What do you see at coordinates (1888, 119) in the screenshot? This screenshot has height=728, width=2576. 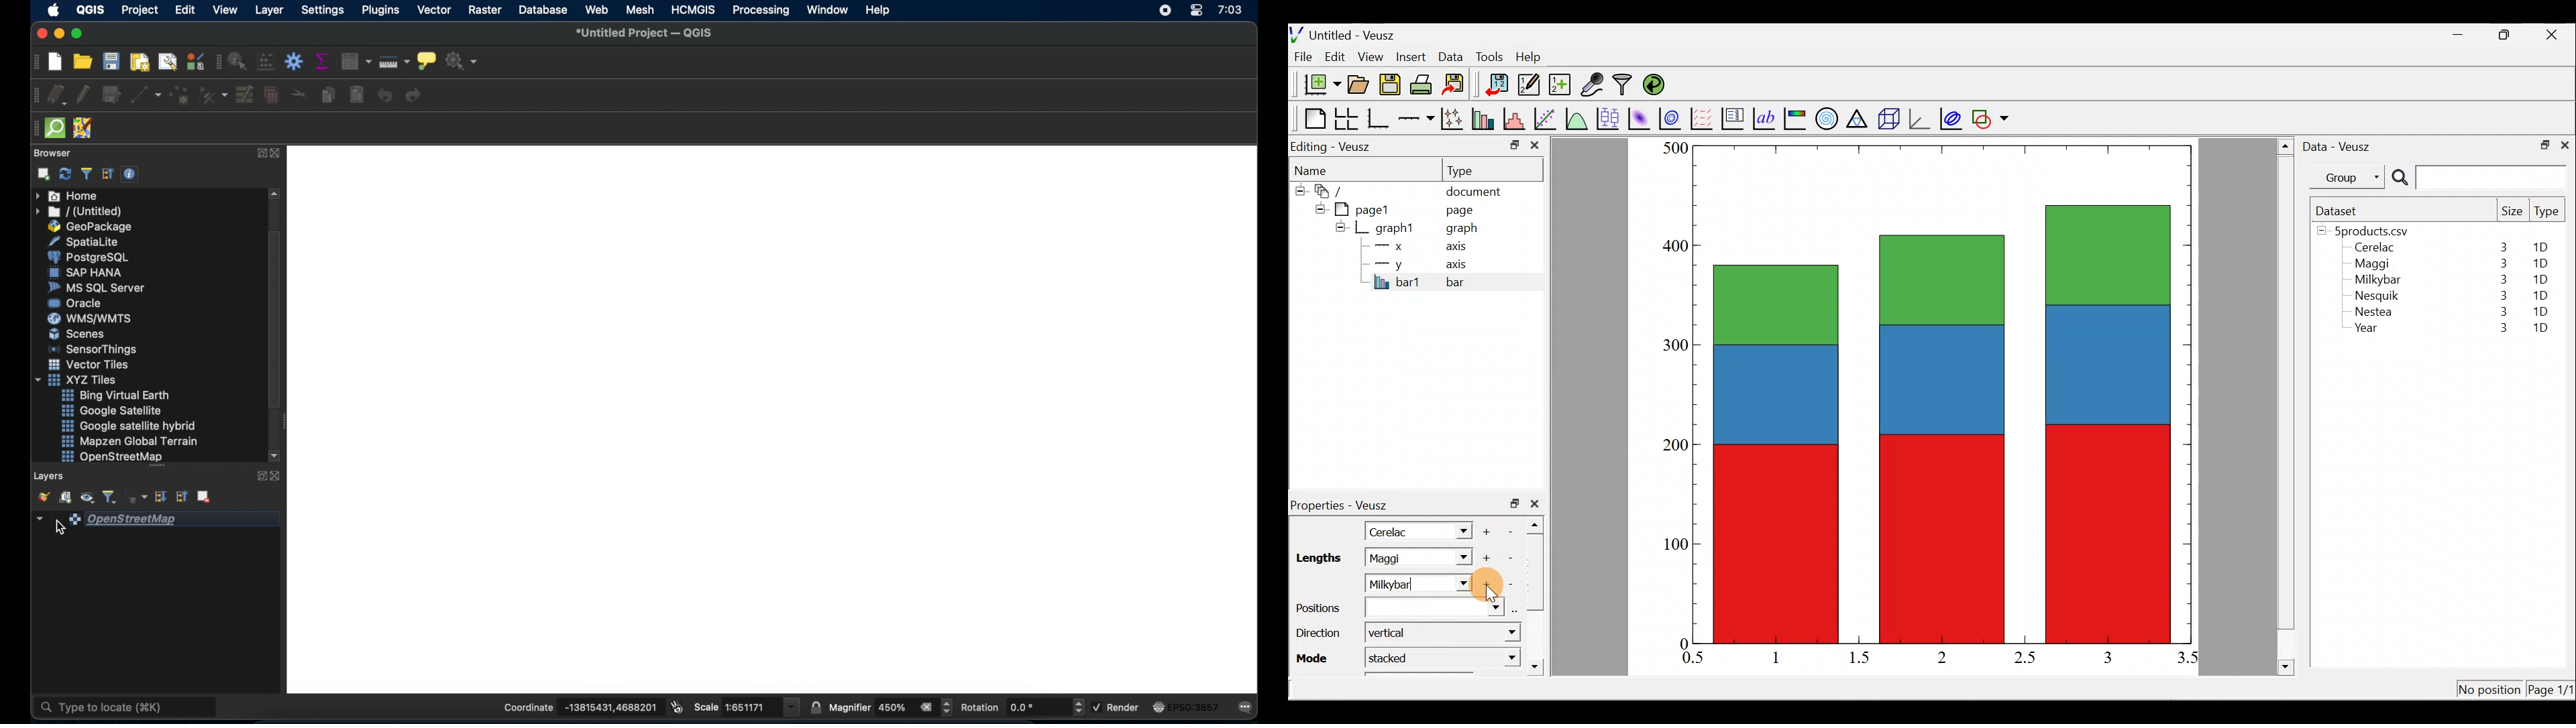 I see `3d scene` at bounding box center [1888, 119].